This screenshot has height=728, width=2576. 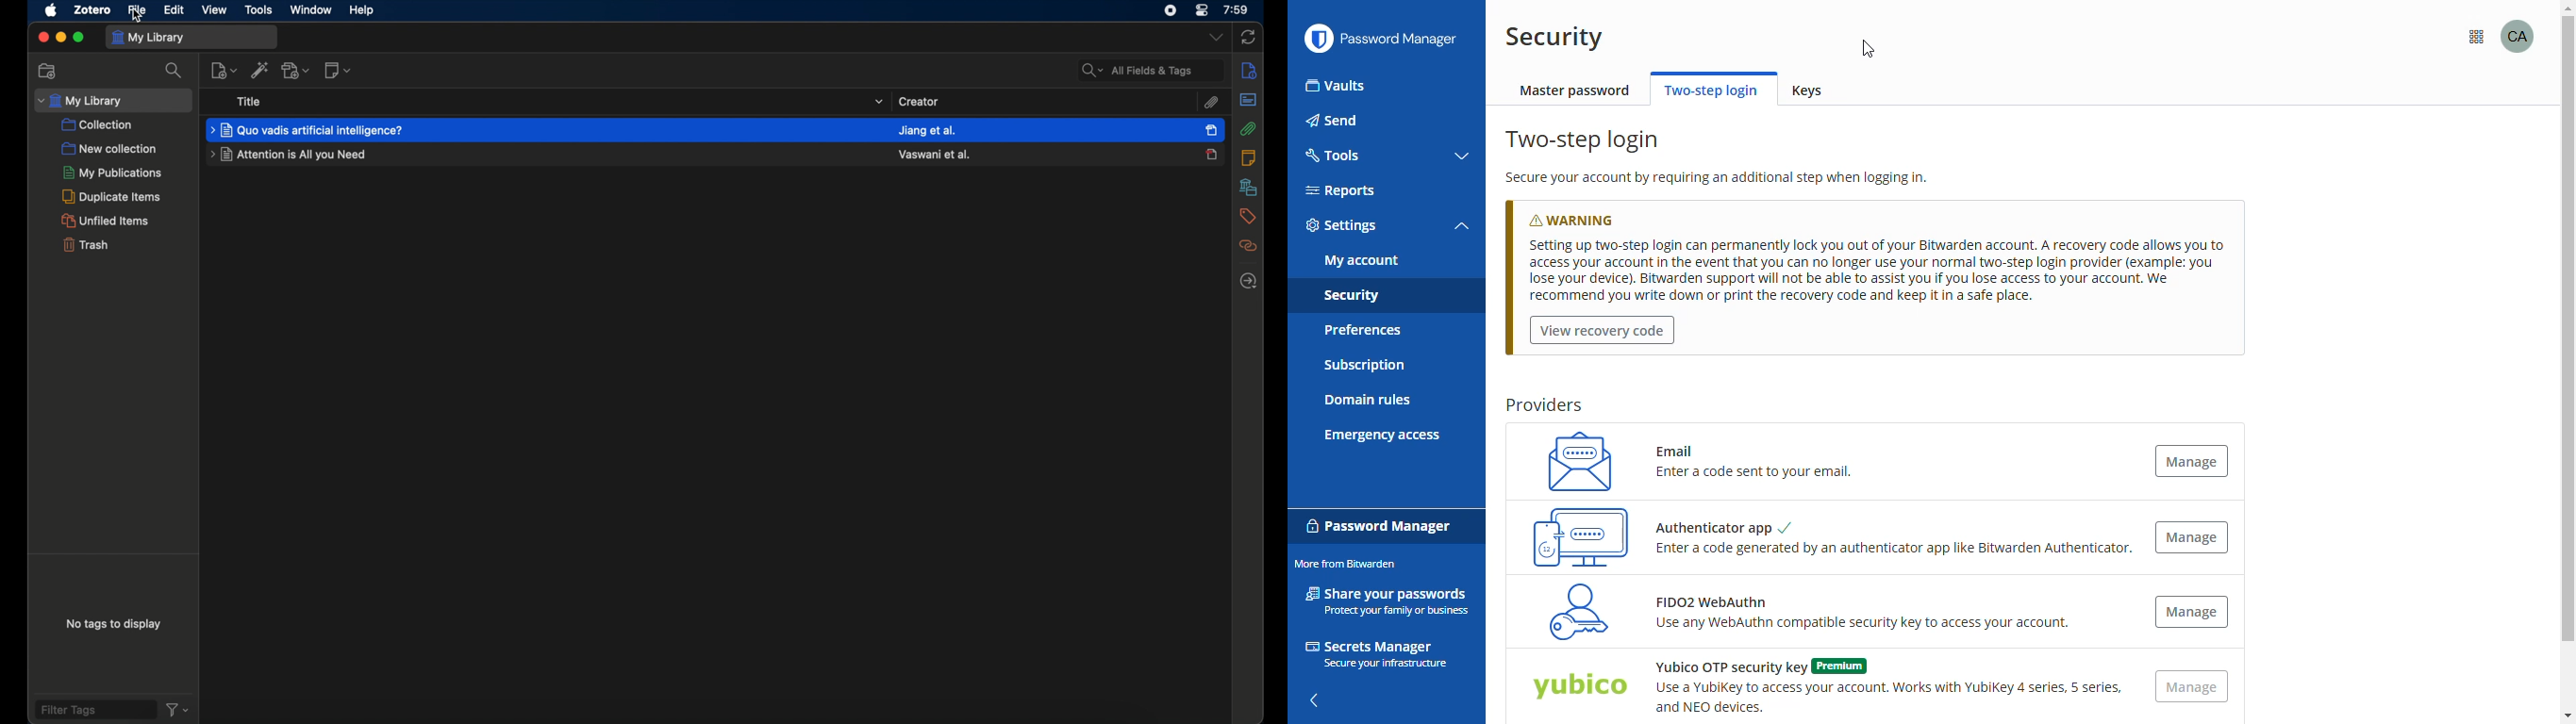 What do you see at coordinates (250, 101) in the screenshot?
I see `title` at bounding box center [250, 101].